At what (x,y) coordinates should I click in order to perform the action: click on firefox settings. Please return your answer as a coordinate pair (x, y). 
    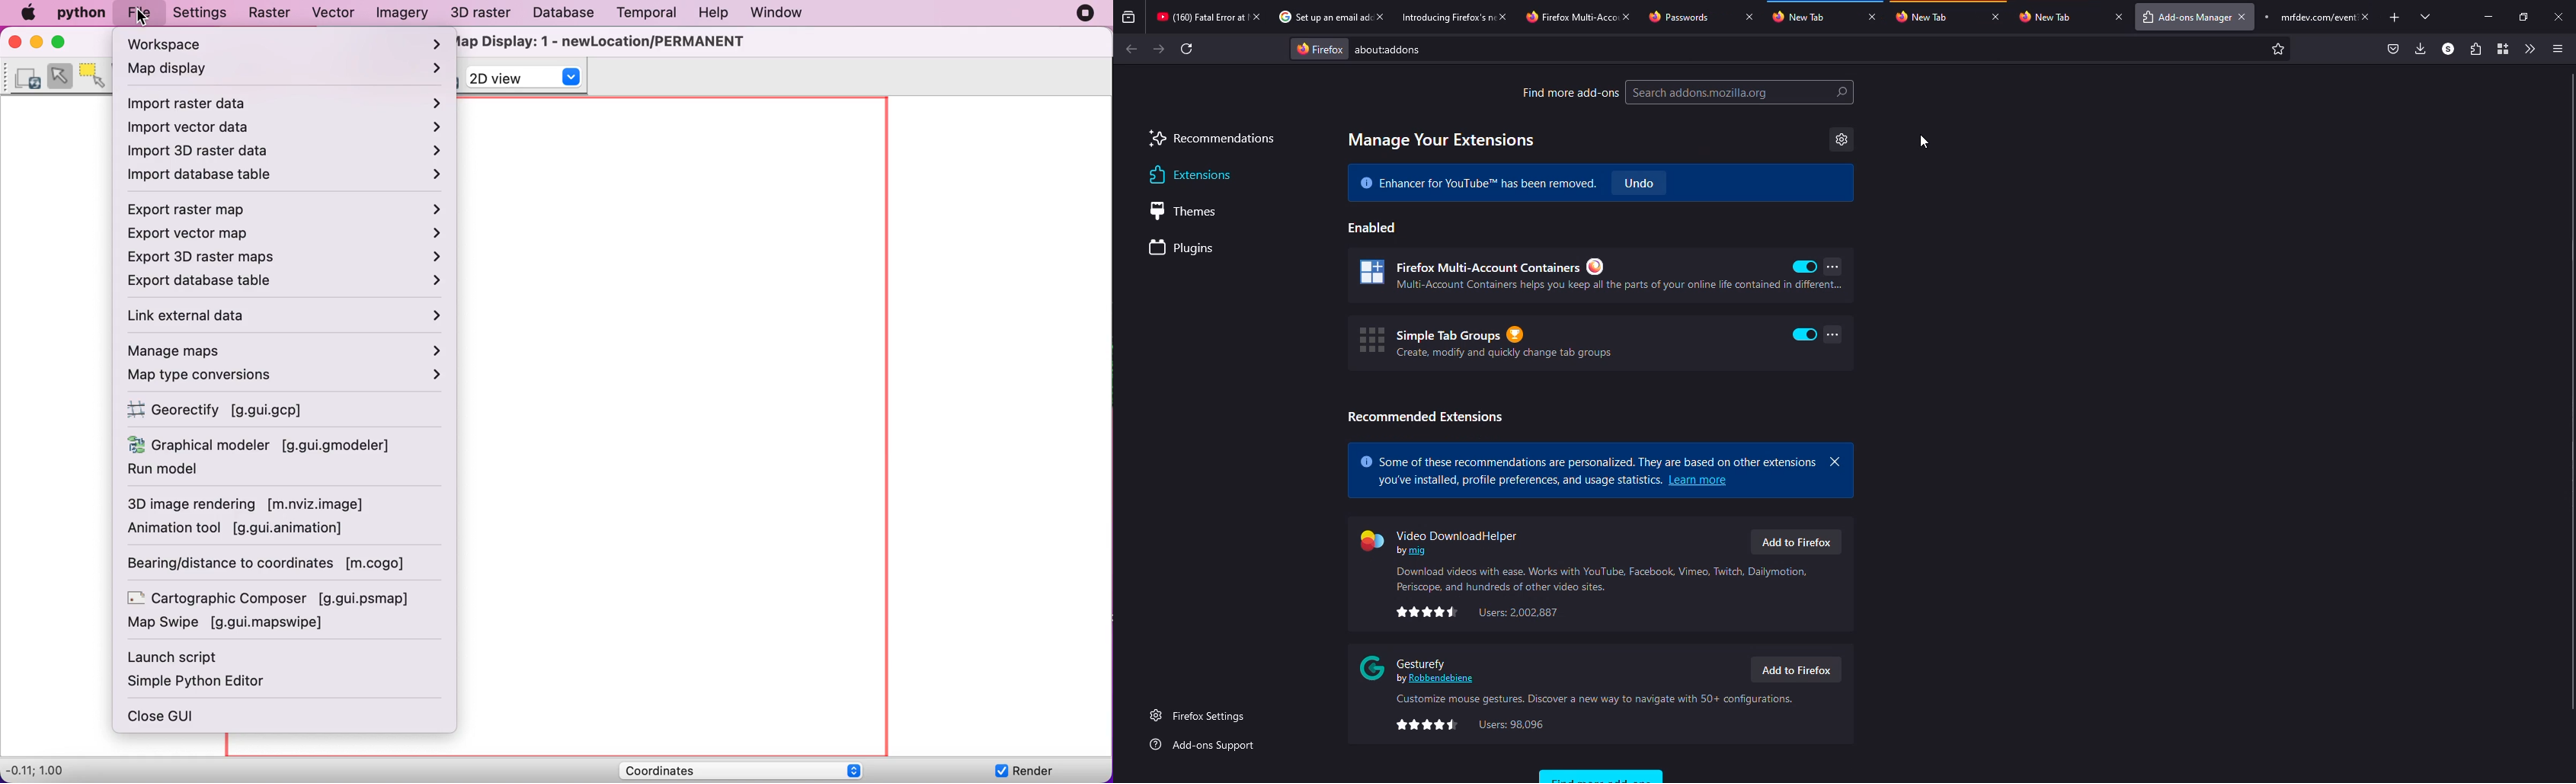
    Looking at the image, I should click on (1201, 715).